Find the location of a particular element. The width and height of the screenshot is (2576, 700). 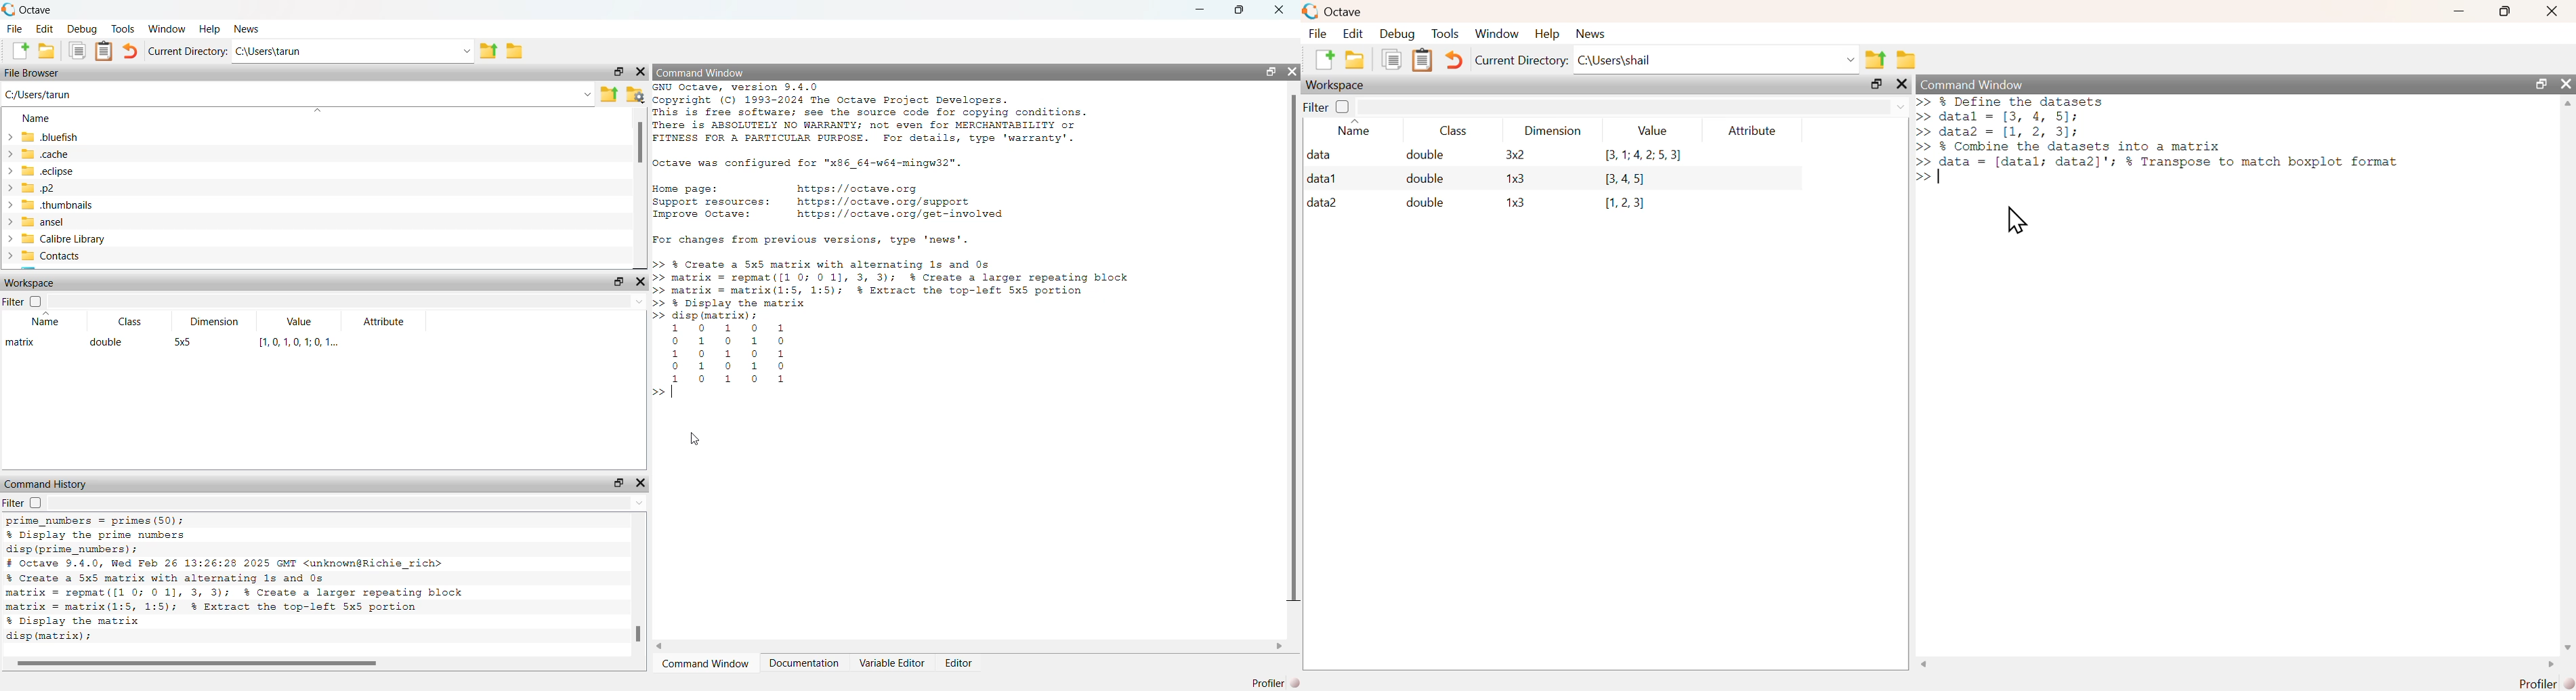

Current Directory: is located at coordinates (1522, 61).